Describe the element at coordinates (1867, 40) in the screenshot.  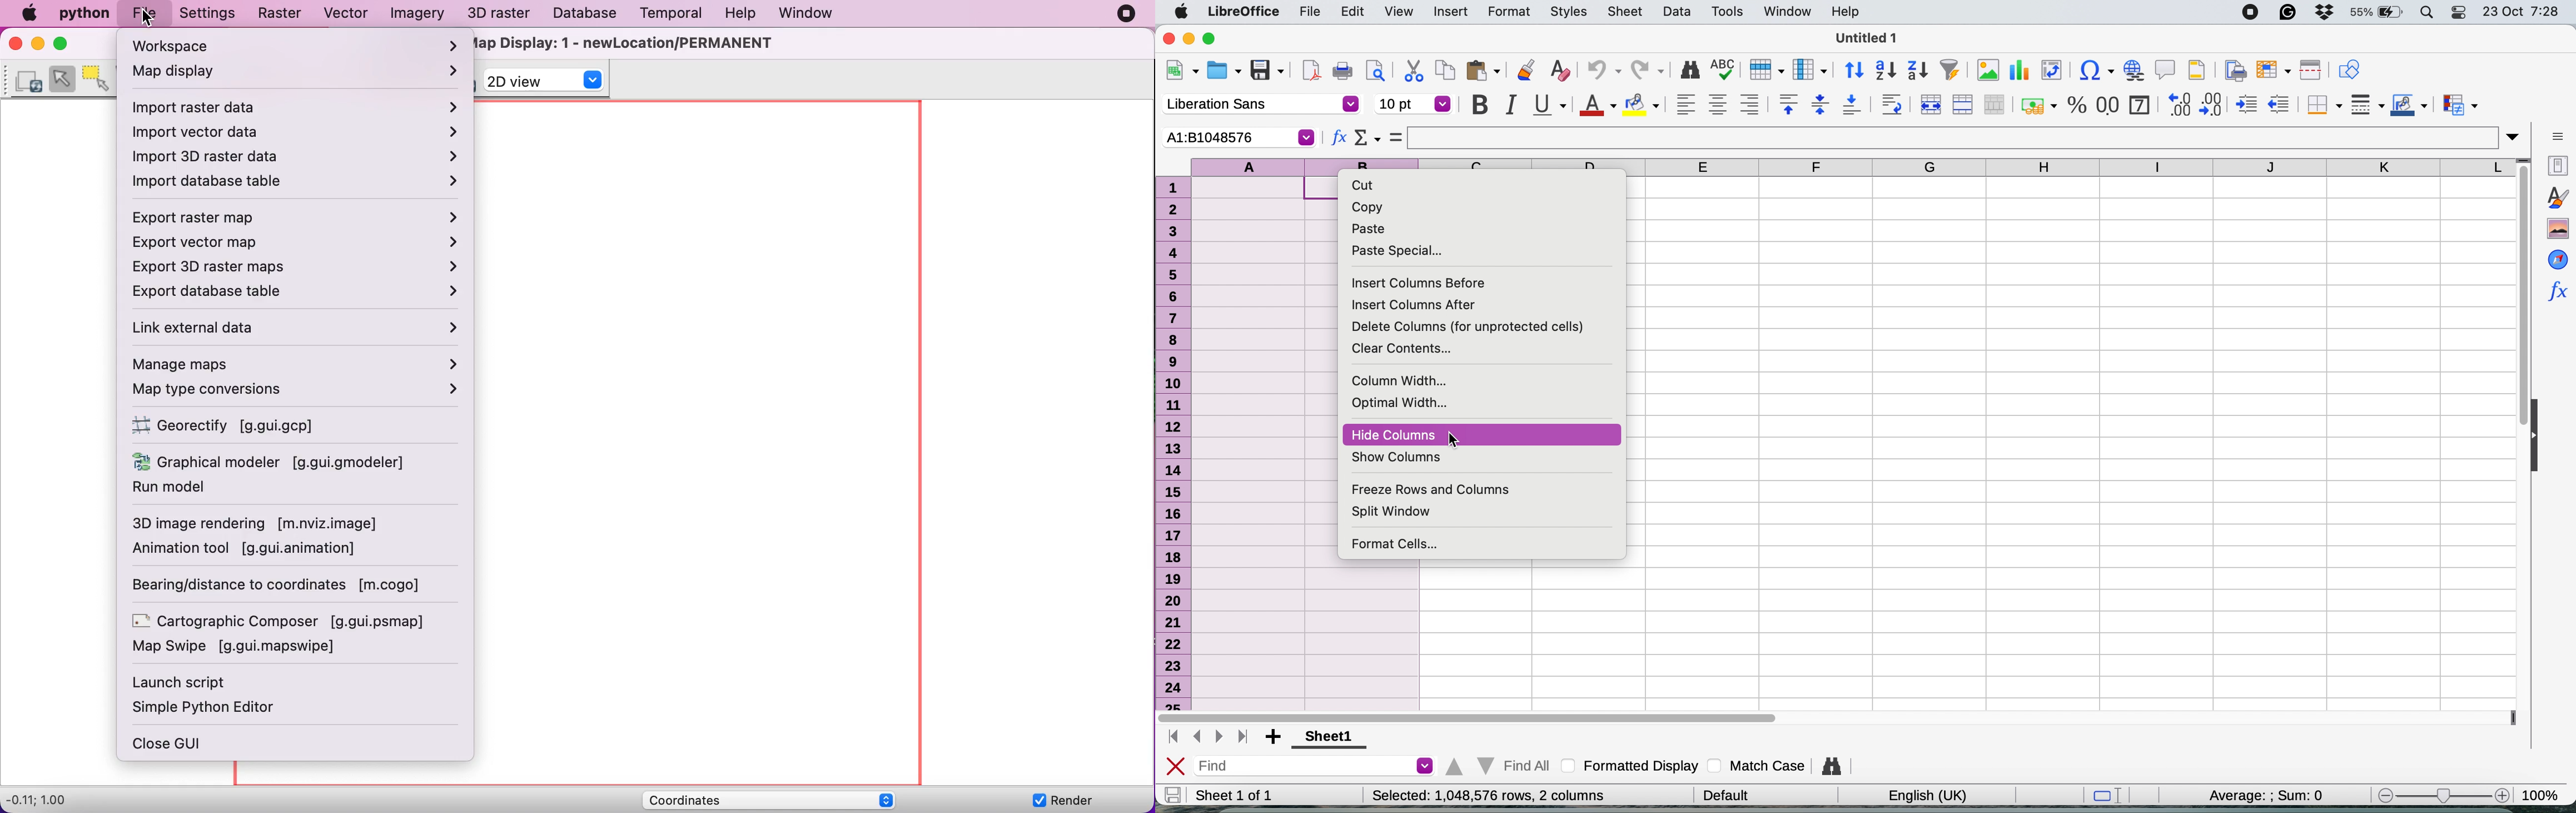
I see `untitled 1` at that location.